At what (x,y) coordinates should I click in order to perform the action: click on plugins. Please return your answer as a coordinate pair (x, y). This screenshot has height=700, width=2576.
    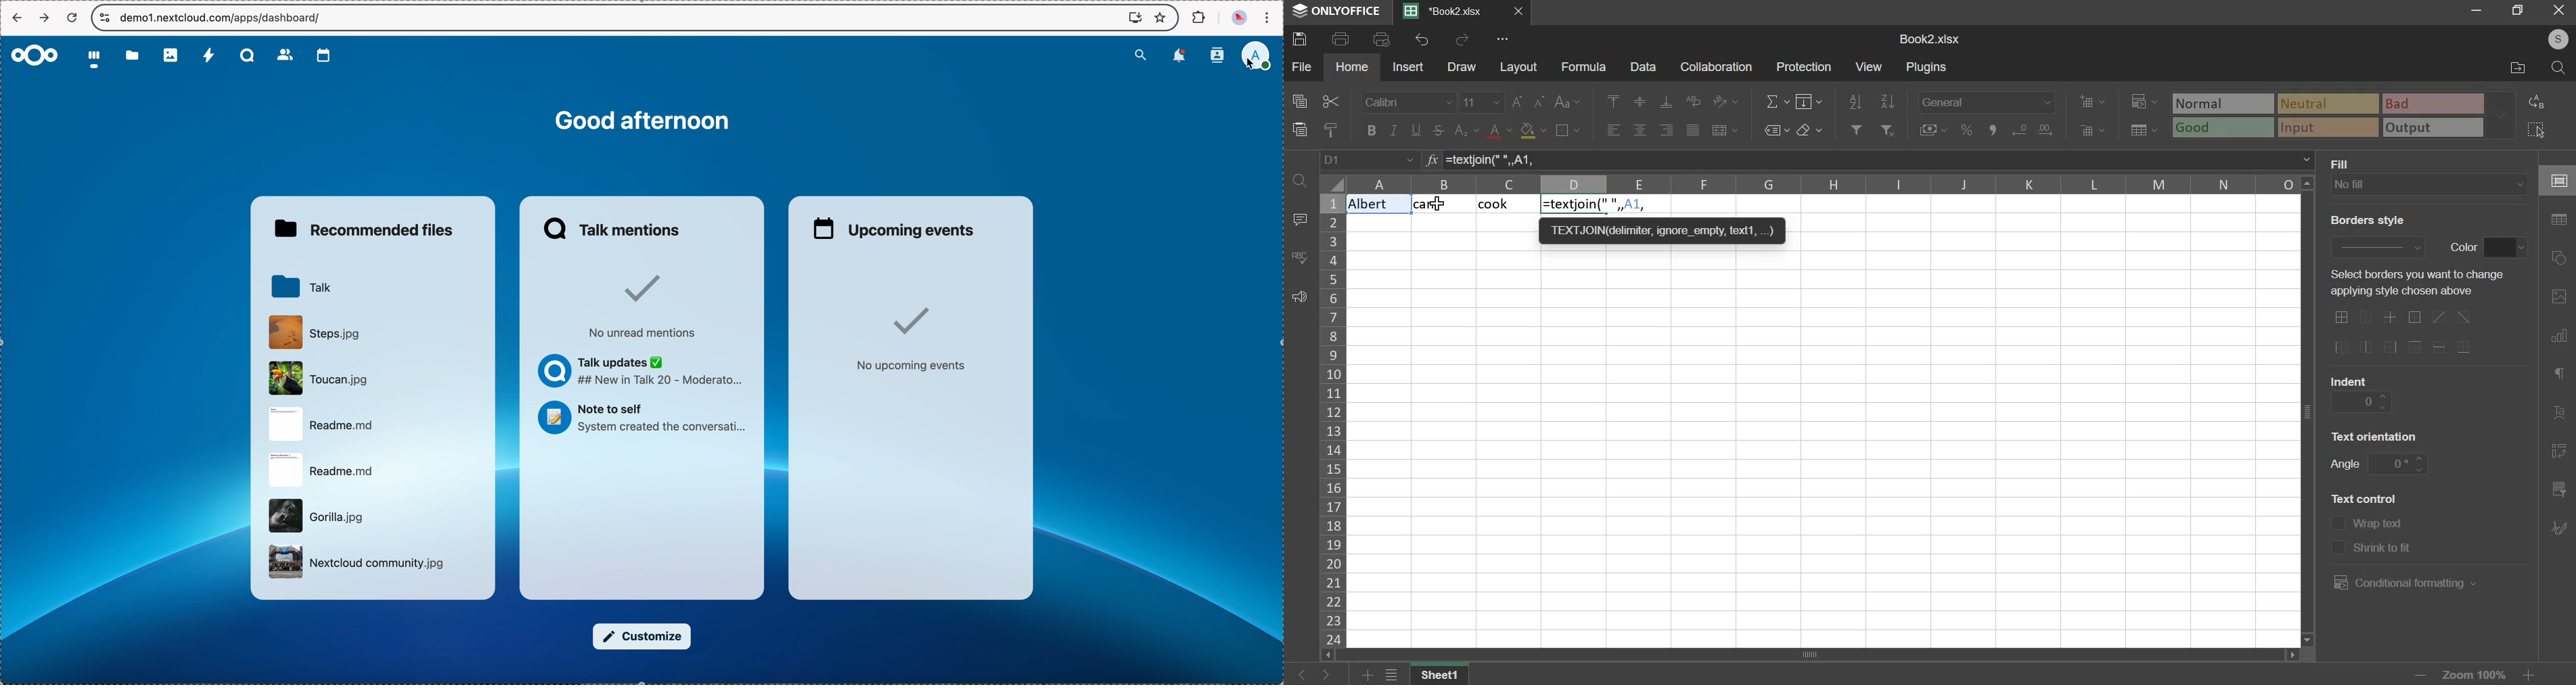
    Looking at the image, I should click on (1928, 68).